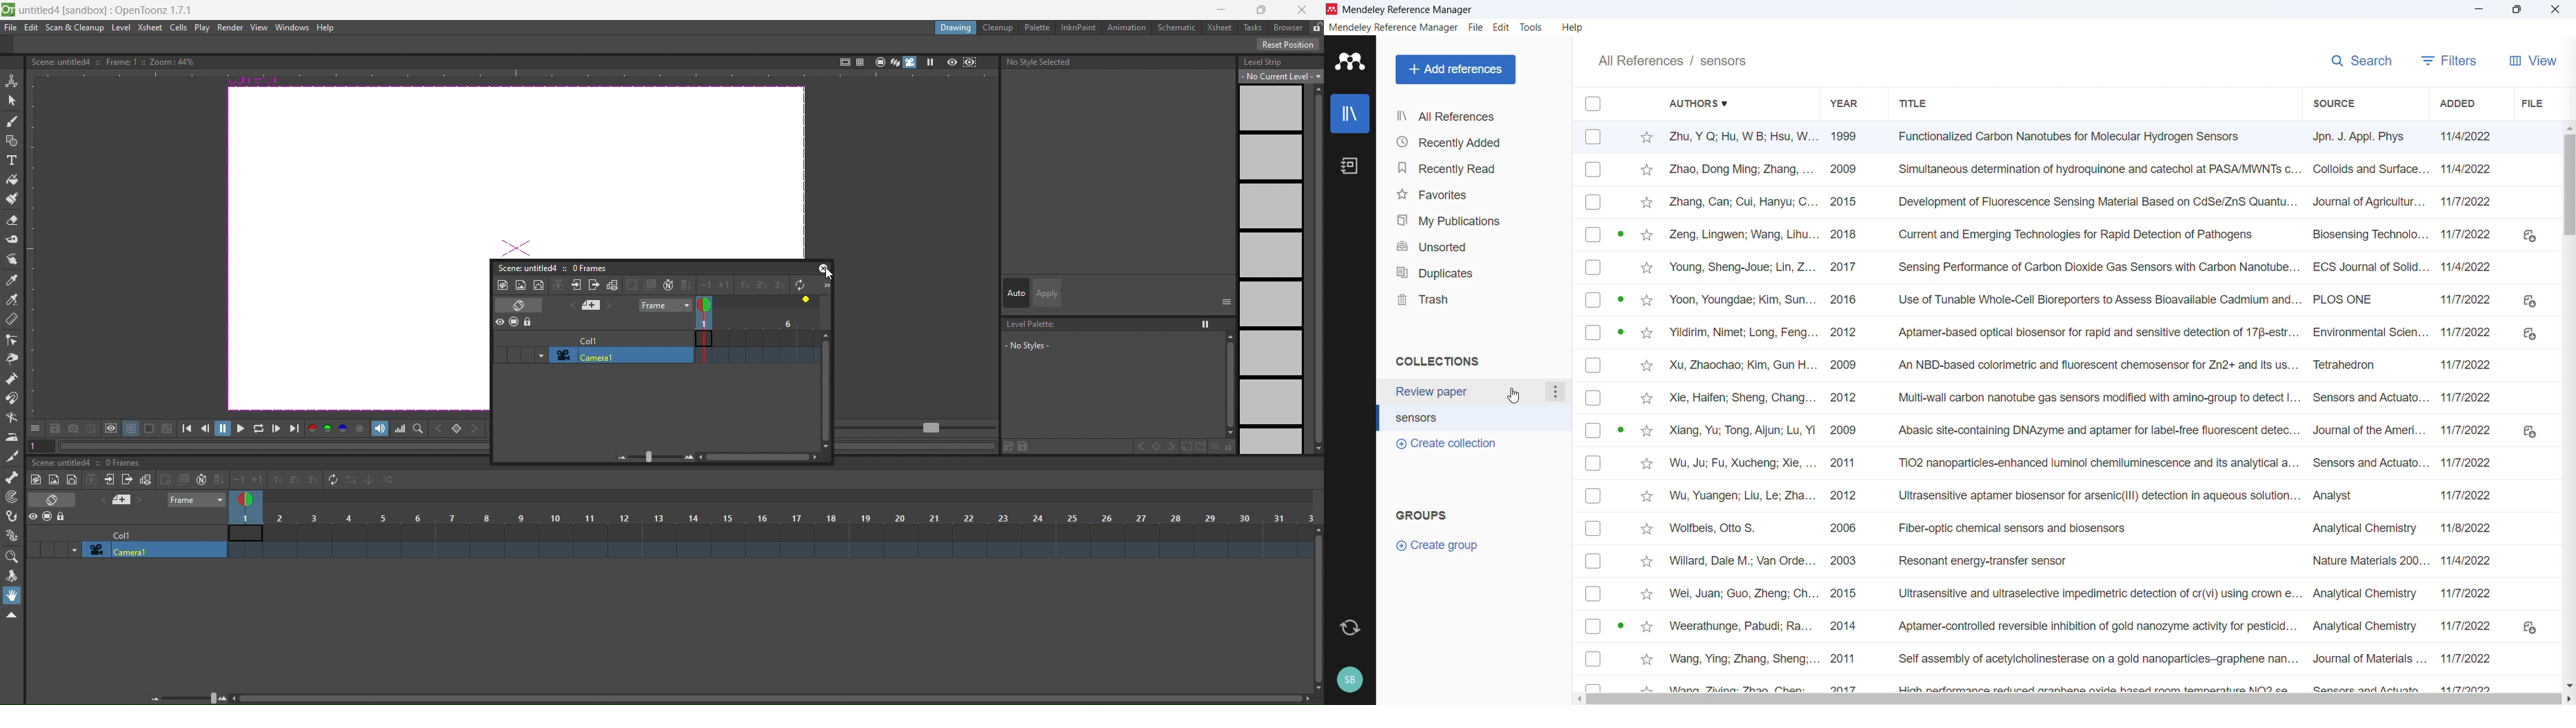 This screenshot has width=2576, height=728. I want to click on Year of publication of individual entries , so click(1843, 409).